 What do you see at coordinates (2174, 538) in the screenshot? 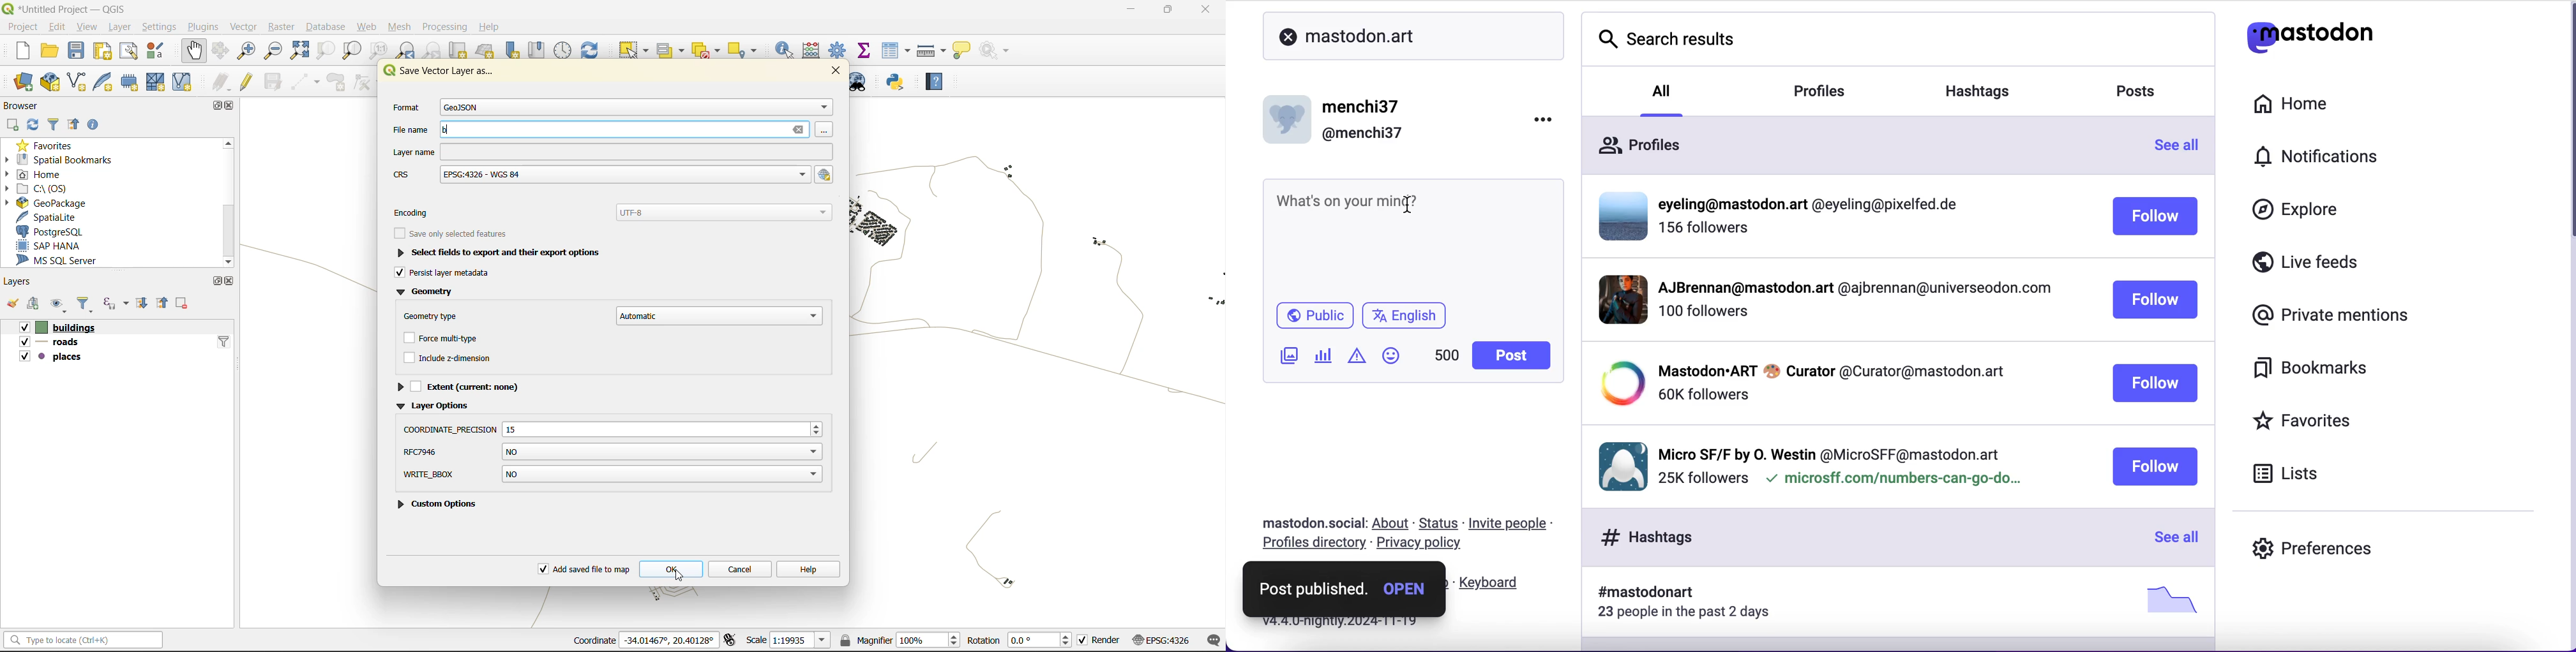
I see `see all` at bounding box center [2174, 538].